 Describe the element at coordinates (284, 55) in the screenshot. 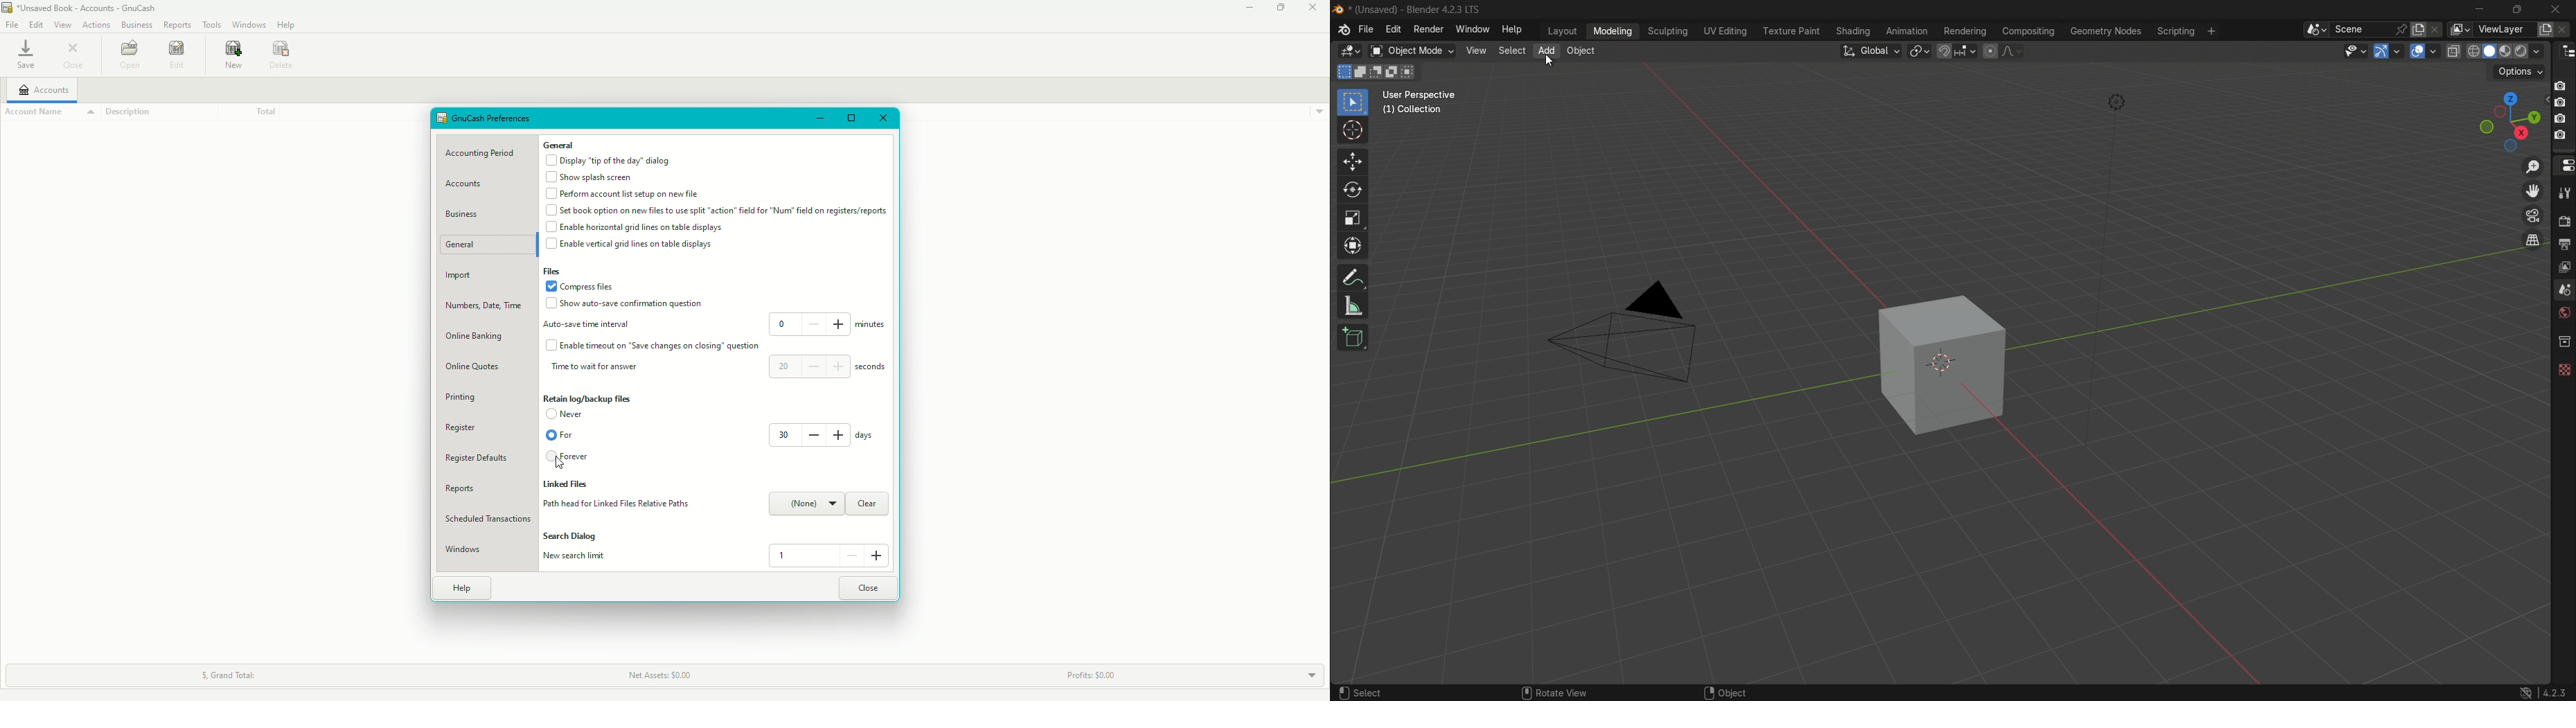

I see `Date` at that location.